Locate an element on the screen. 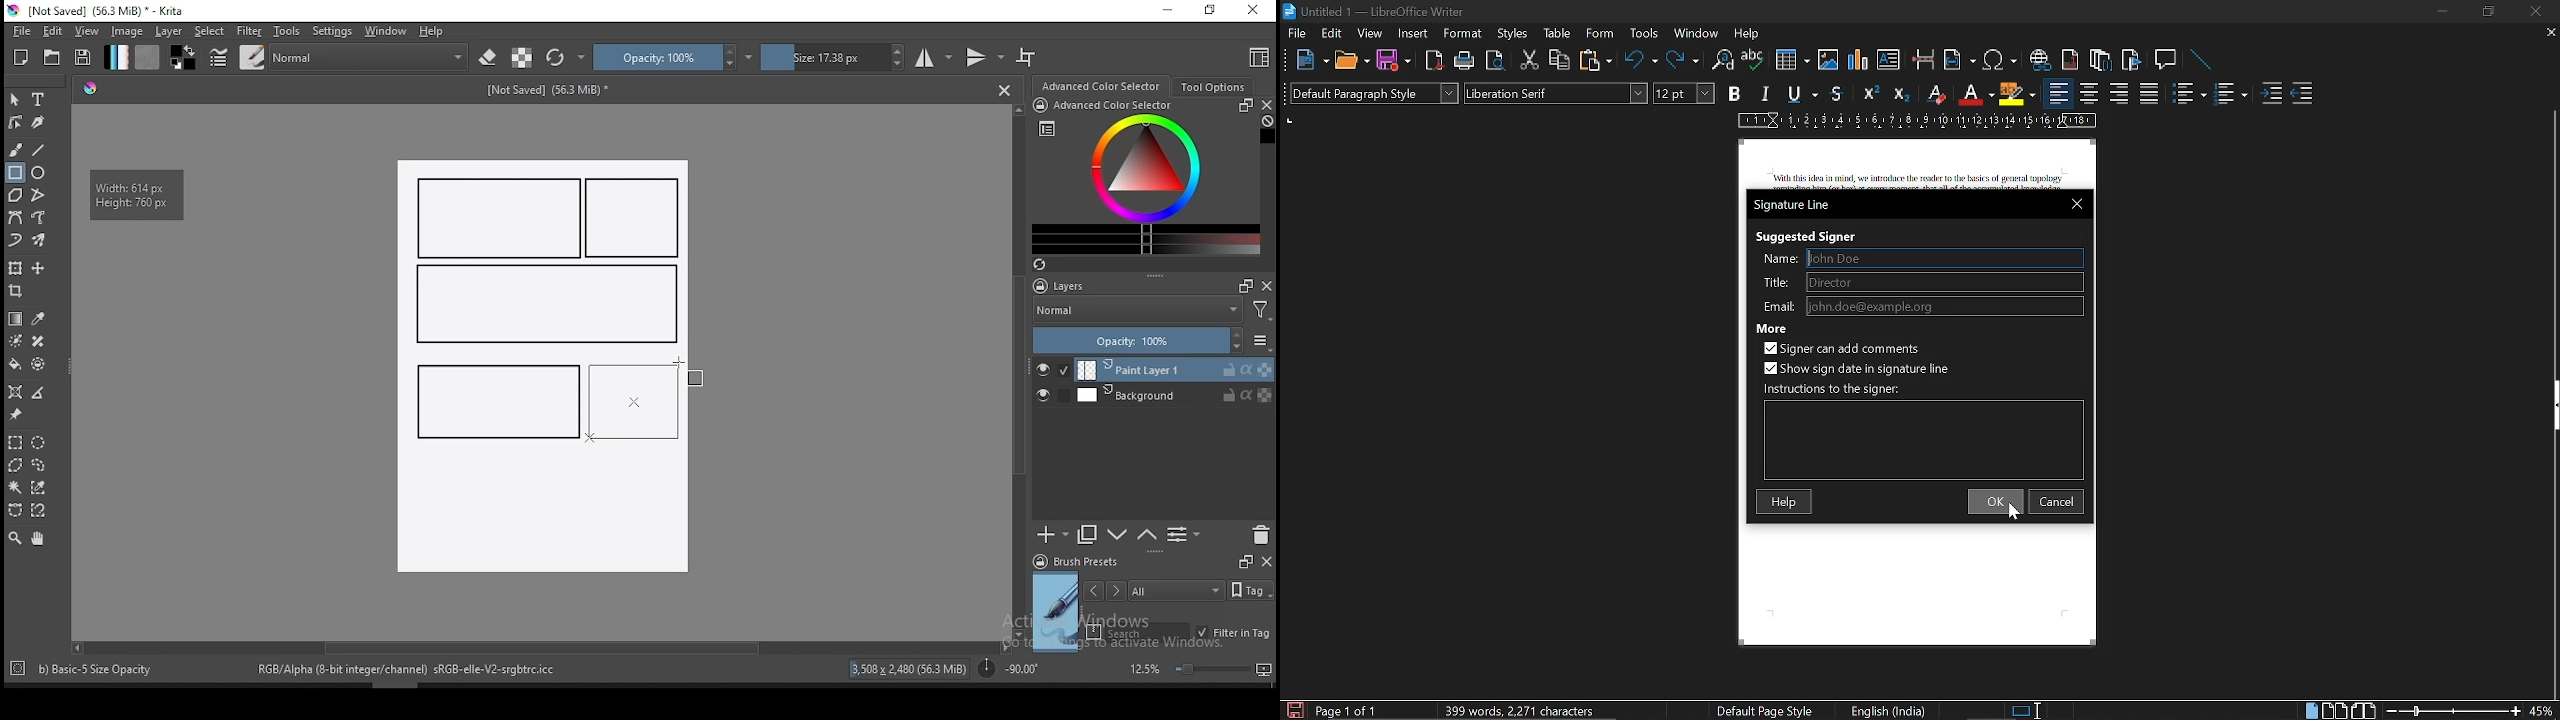  tool options is located at coordinates (1214, 87).